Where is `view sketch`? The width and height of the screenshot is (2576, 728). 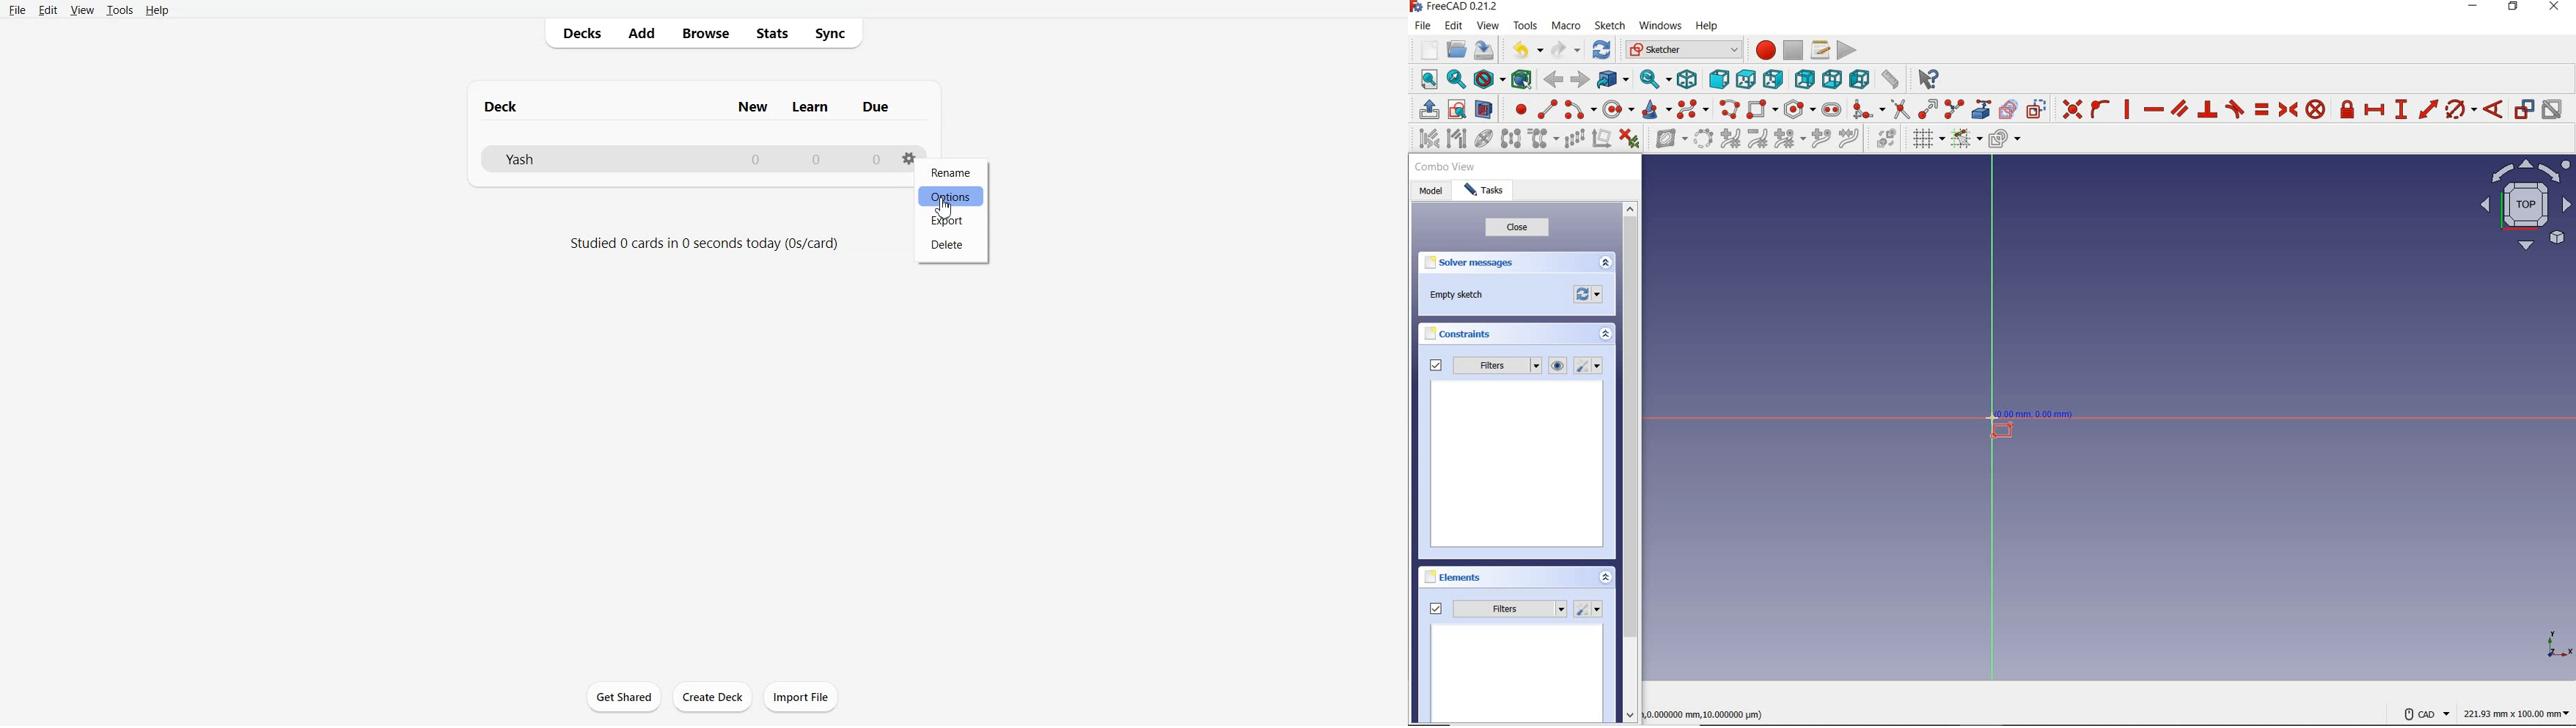
view sketch is located at coordinates (1457, 111).